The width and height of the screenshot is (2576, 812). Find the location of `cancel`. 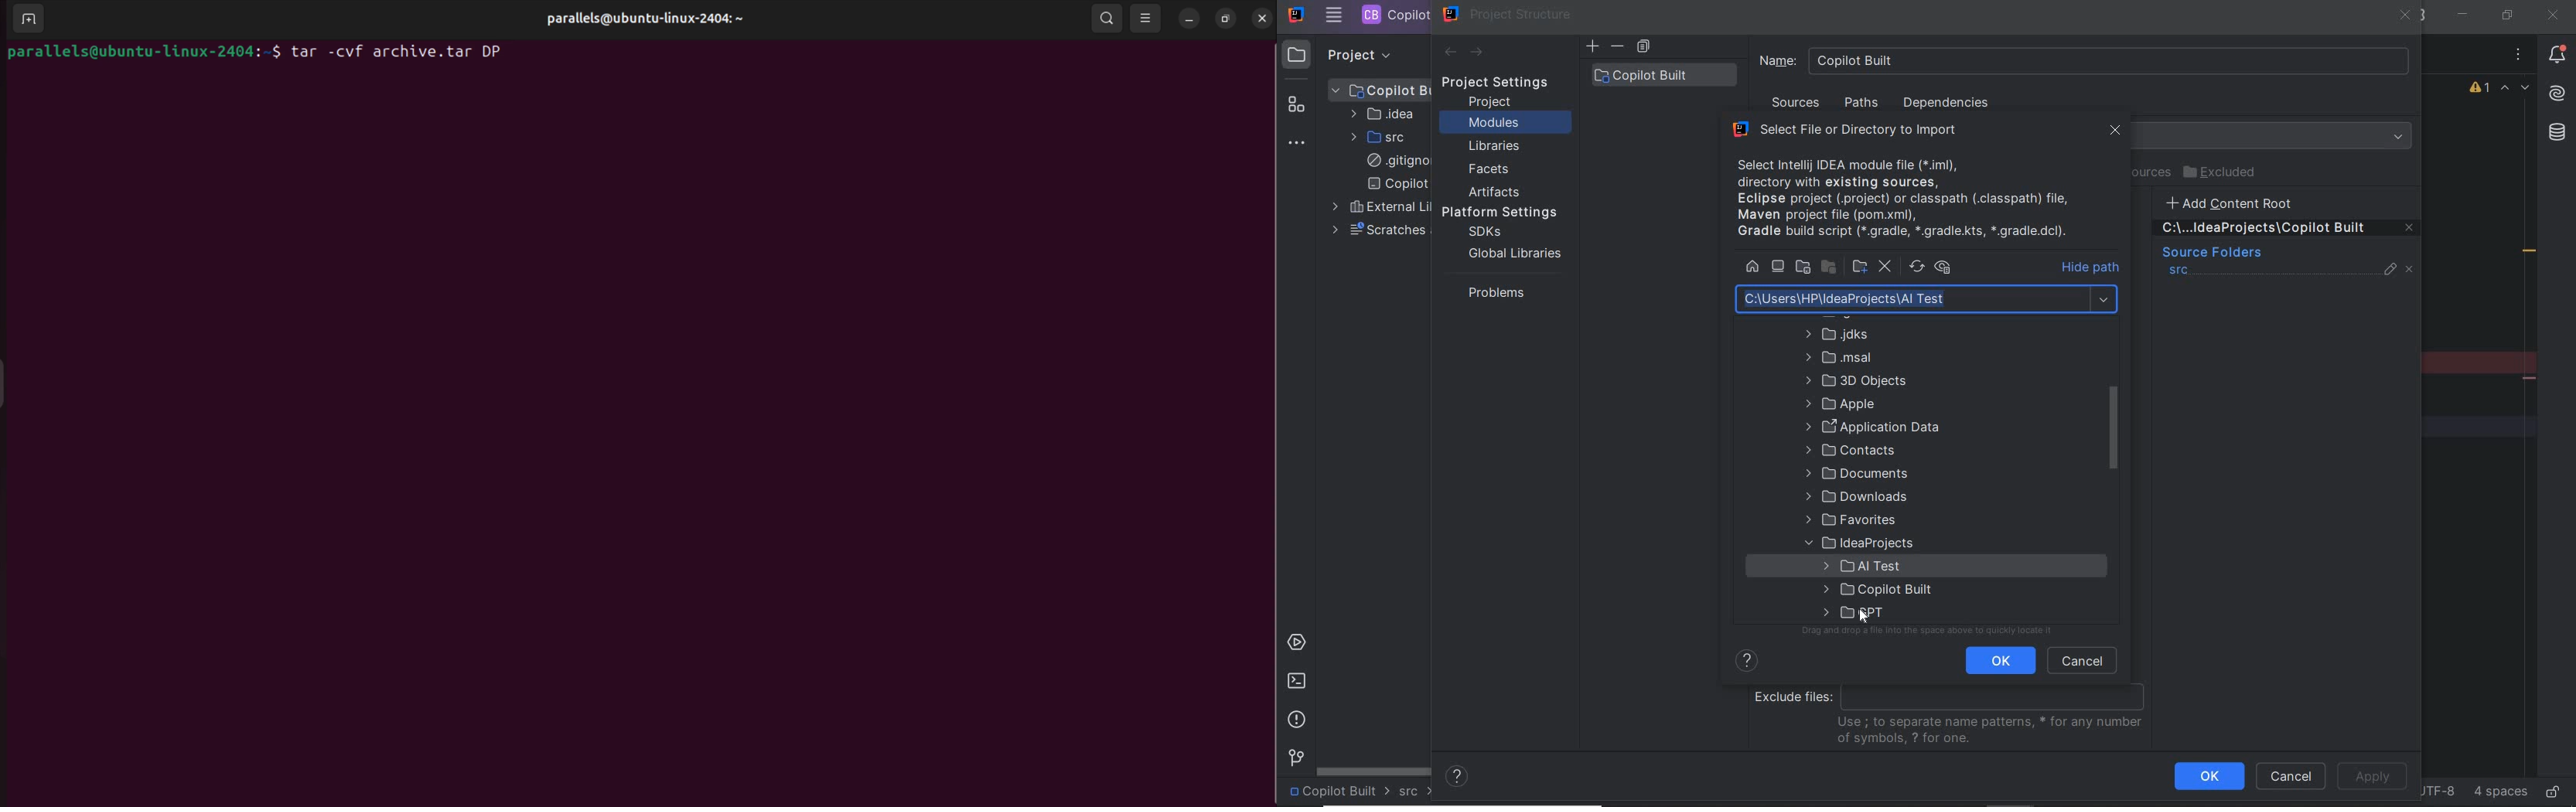

cancel is located at coordinates (2291, 778).